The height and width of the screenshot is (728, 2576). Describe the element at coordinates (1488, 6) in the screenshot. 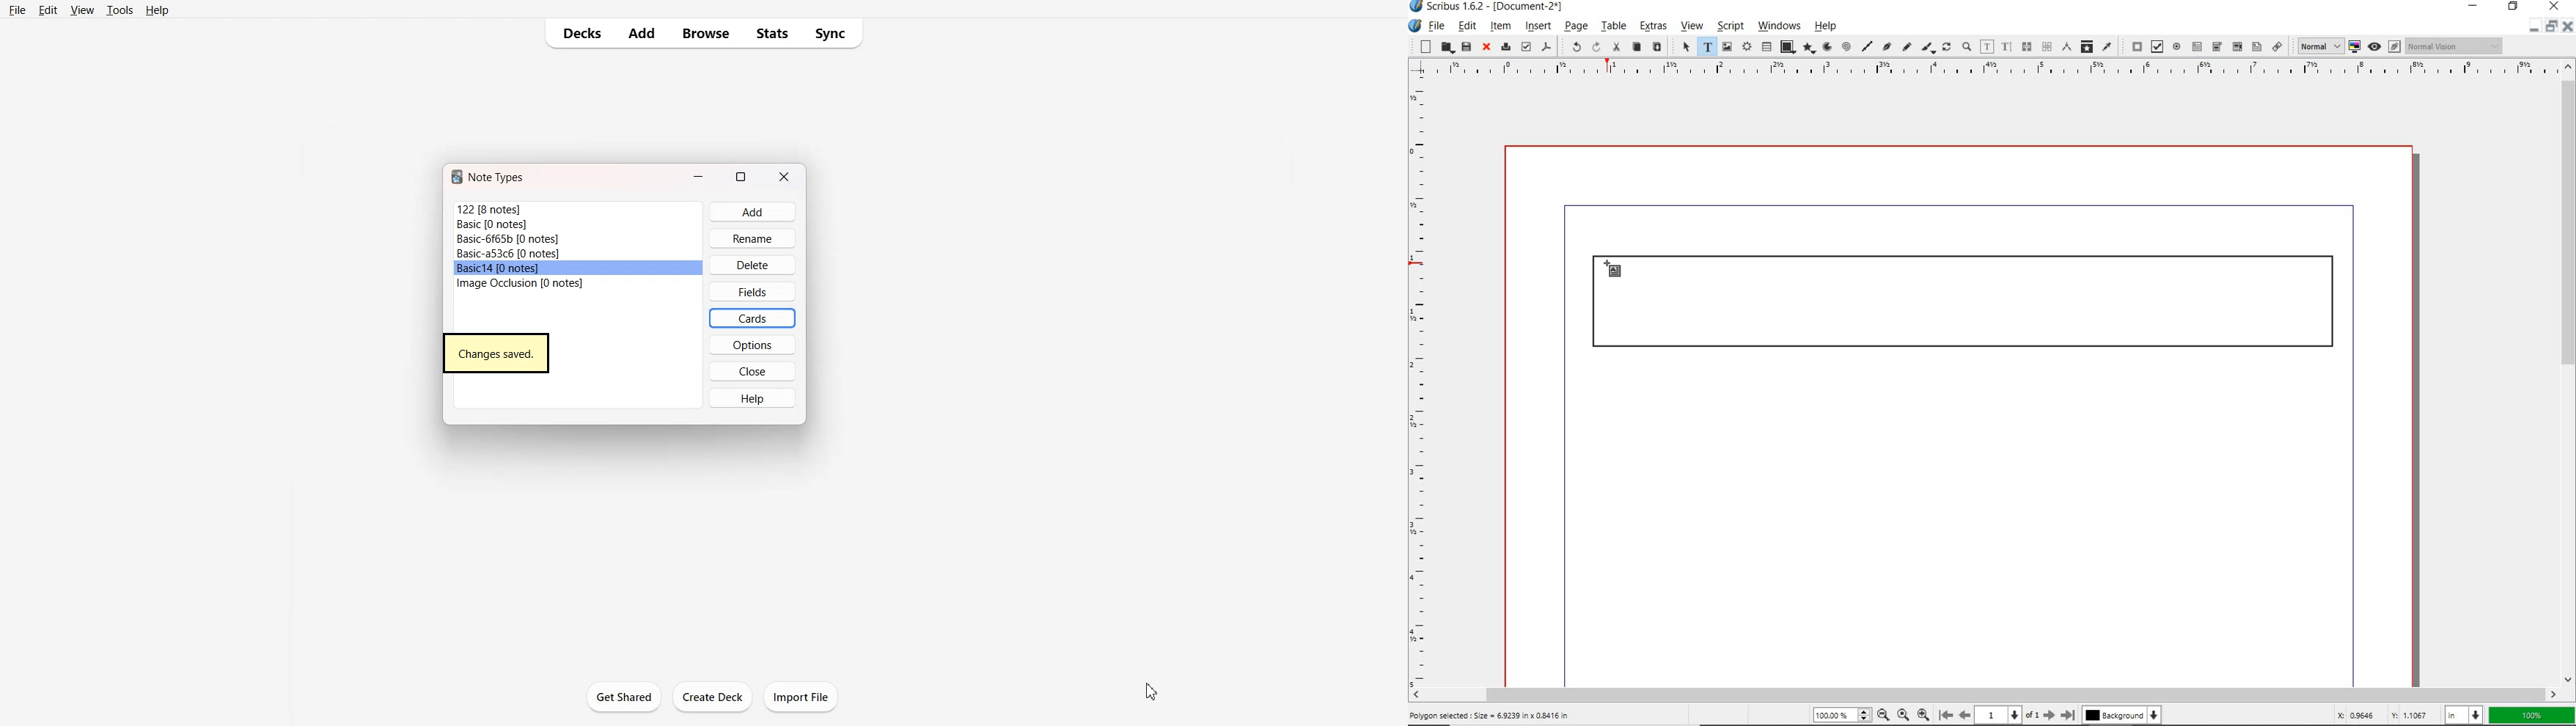

I see `system name` at that location.